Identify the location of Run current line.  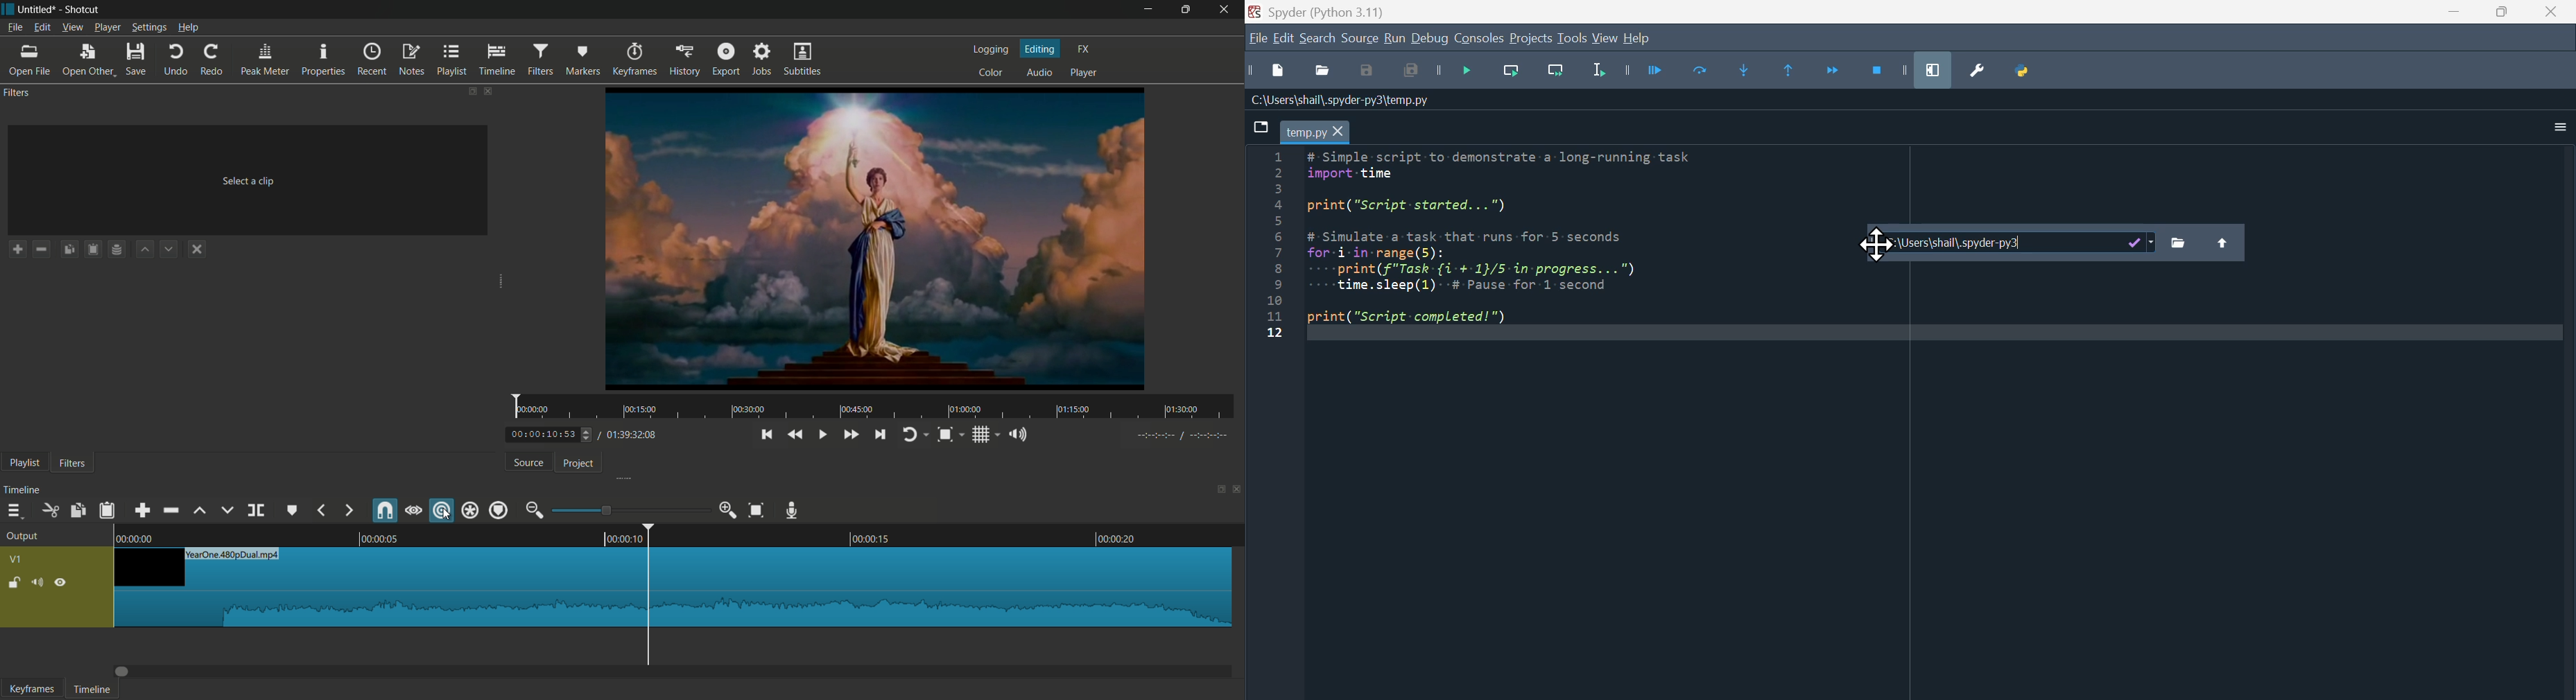
(1516, 74).